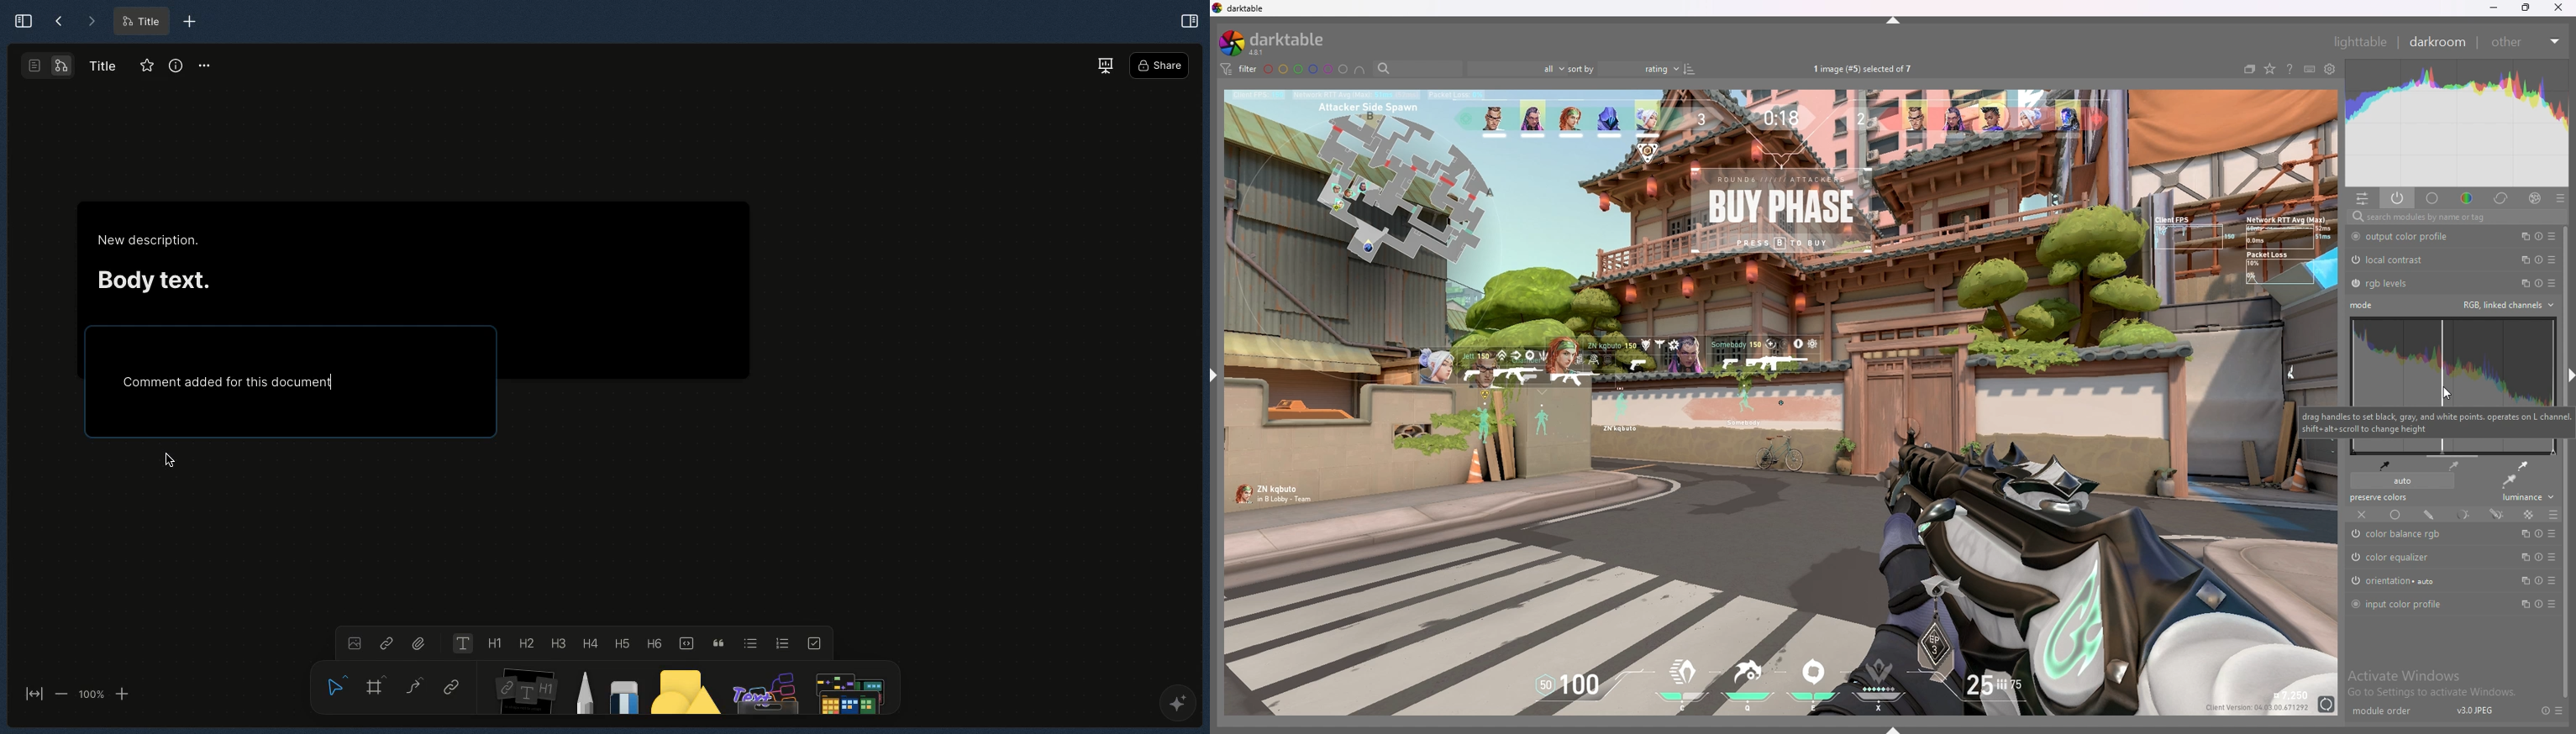 This screenshot has height=756, width=2576. Describe the element at coordinates (2354, 260) in the screenshot. I see `switched on` at that location.